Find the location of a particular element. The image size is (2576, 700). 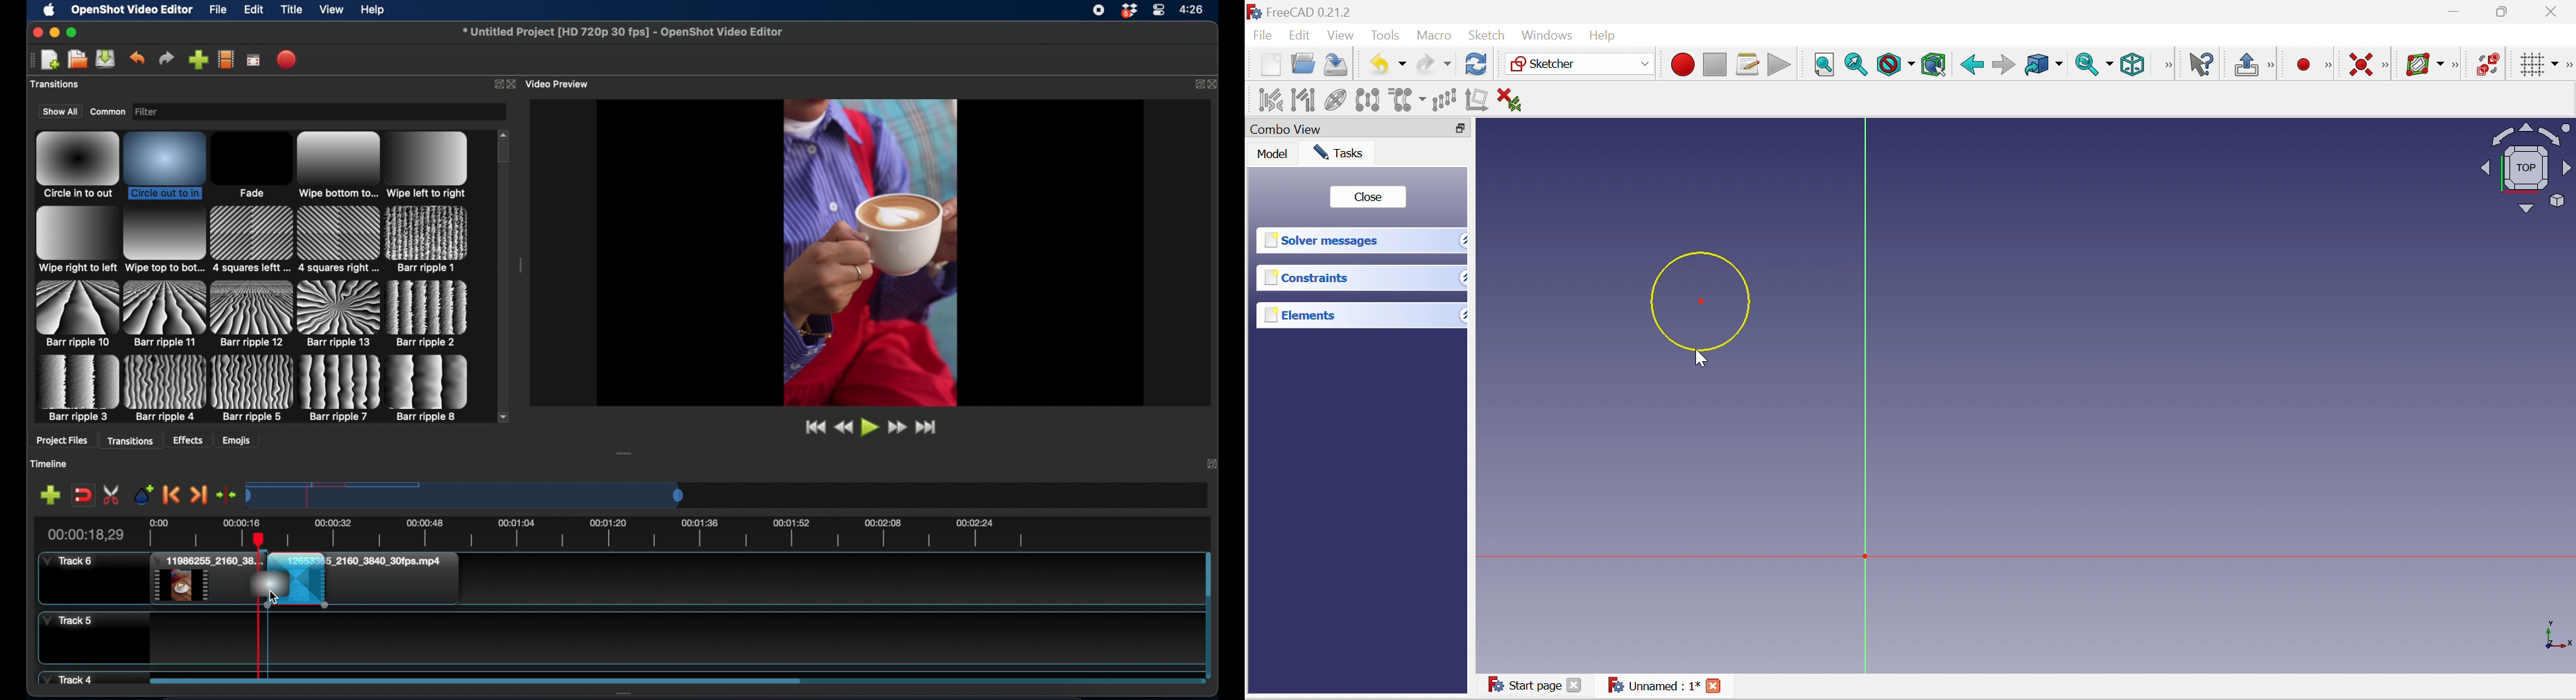

Edit is located at coordinates (1302, 35).